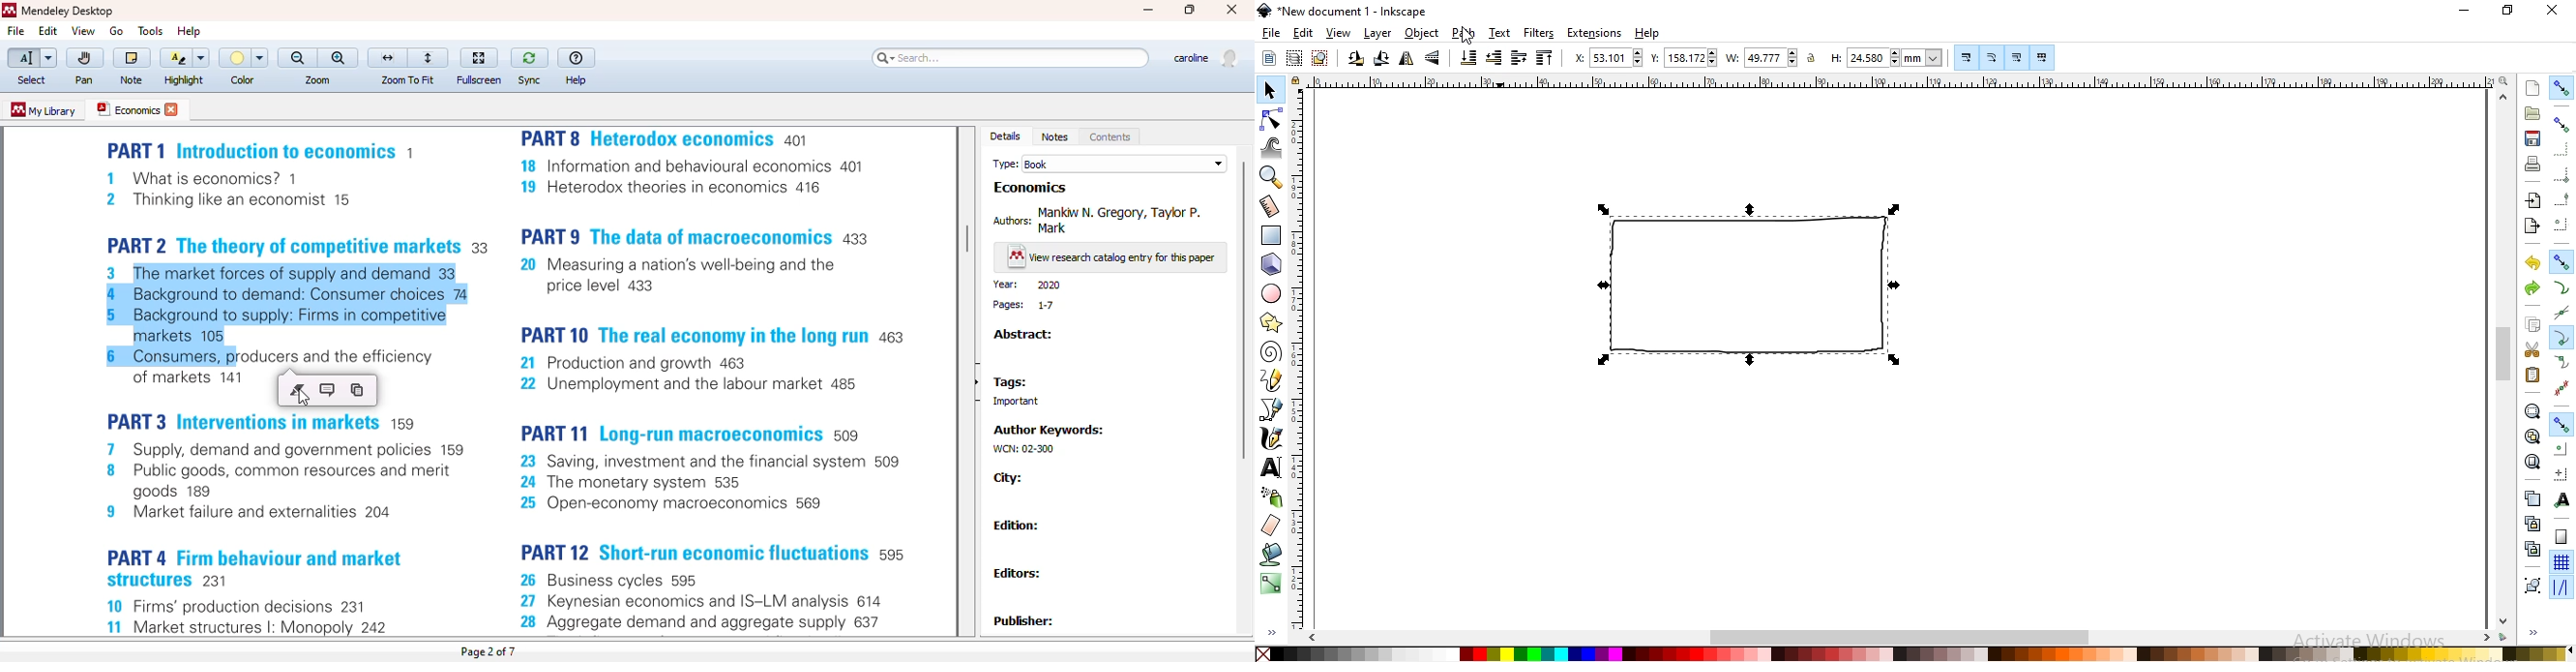 Image resolution: width=2576 pixels, height=672 pixels. What do you see at coordinates (2532, 139) in the screenshot?
I see `save document` at bounding box center [2532, 139].